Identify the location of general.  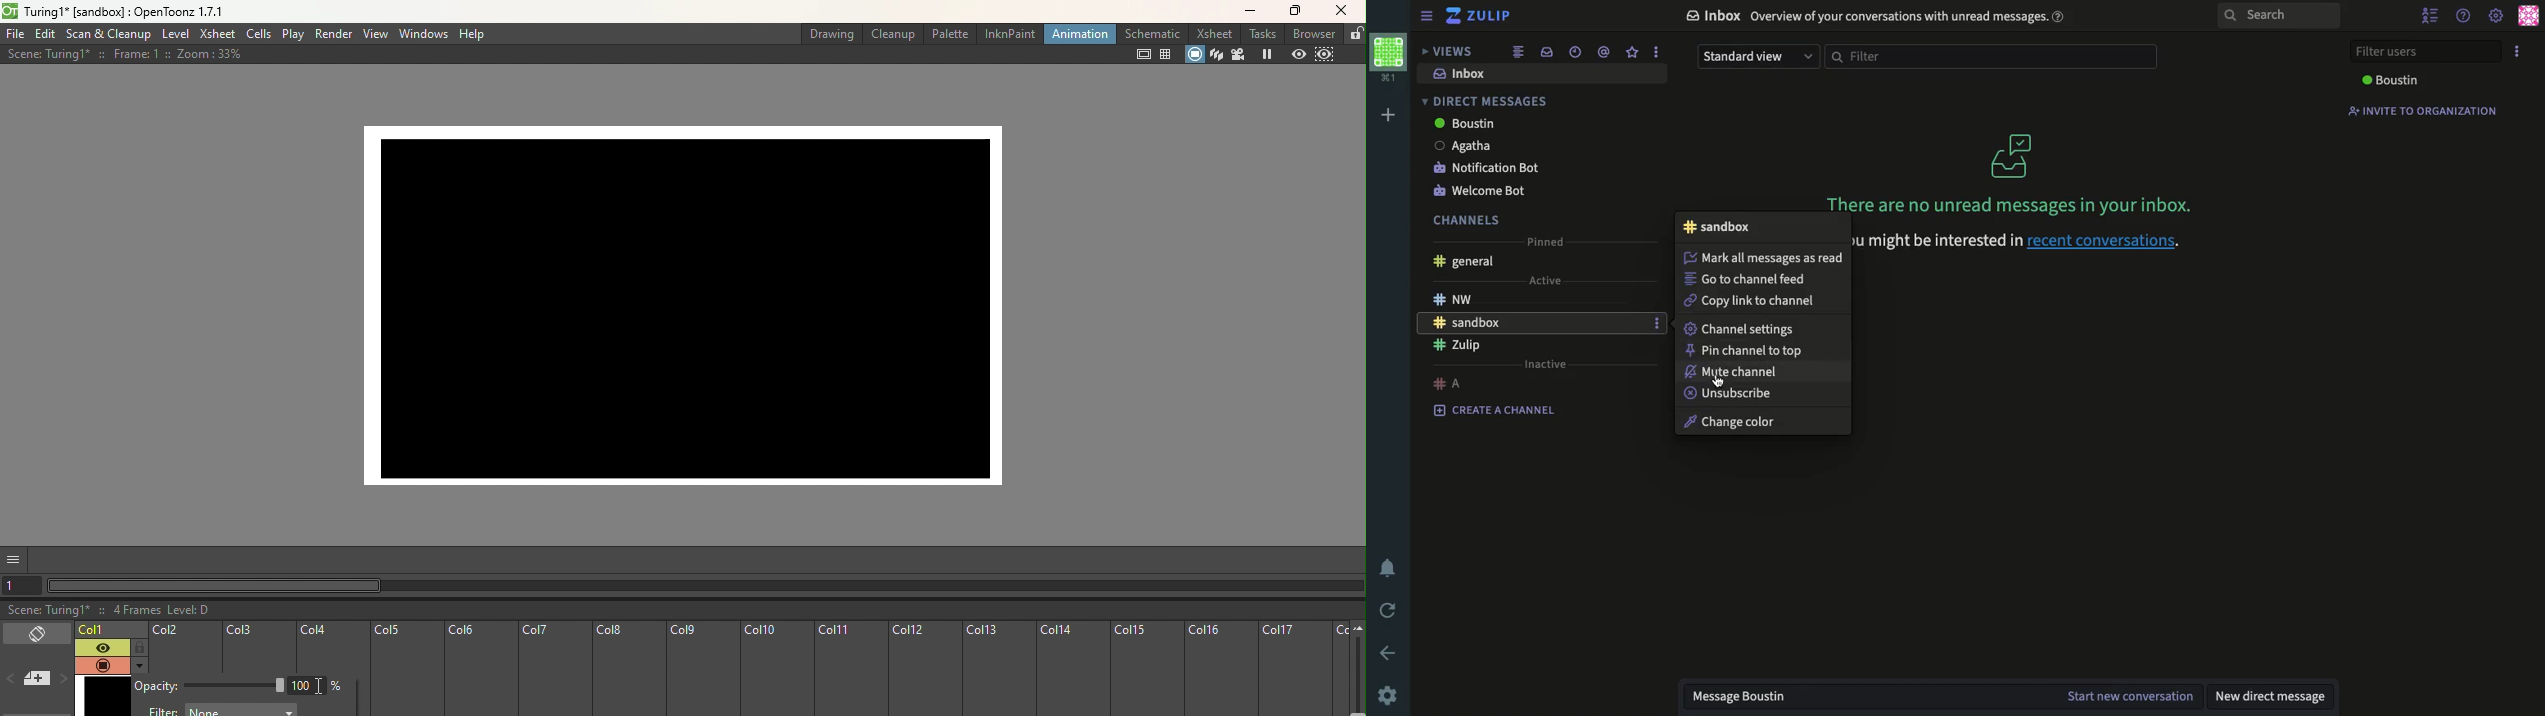
(1466, 262).